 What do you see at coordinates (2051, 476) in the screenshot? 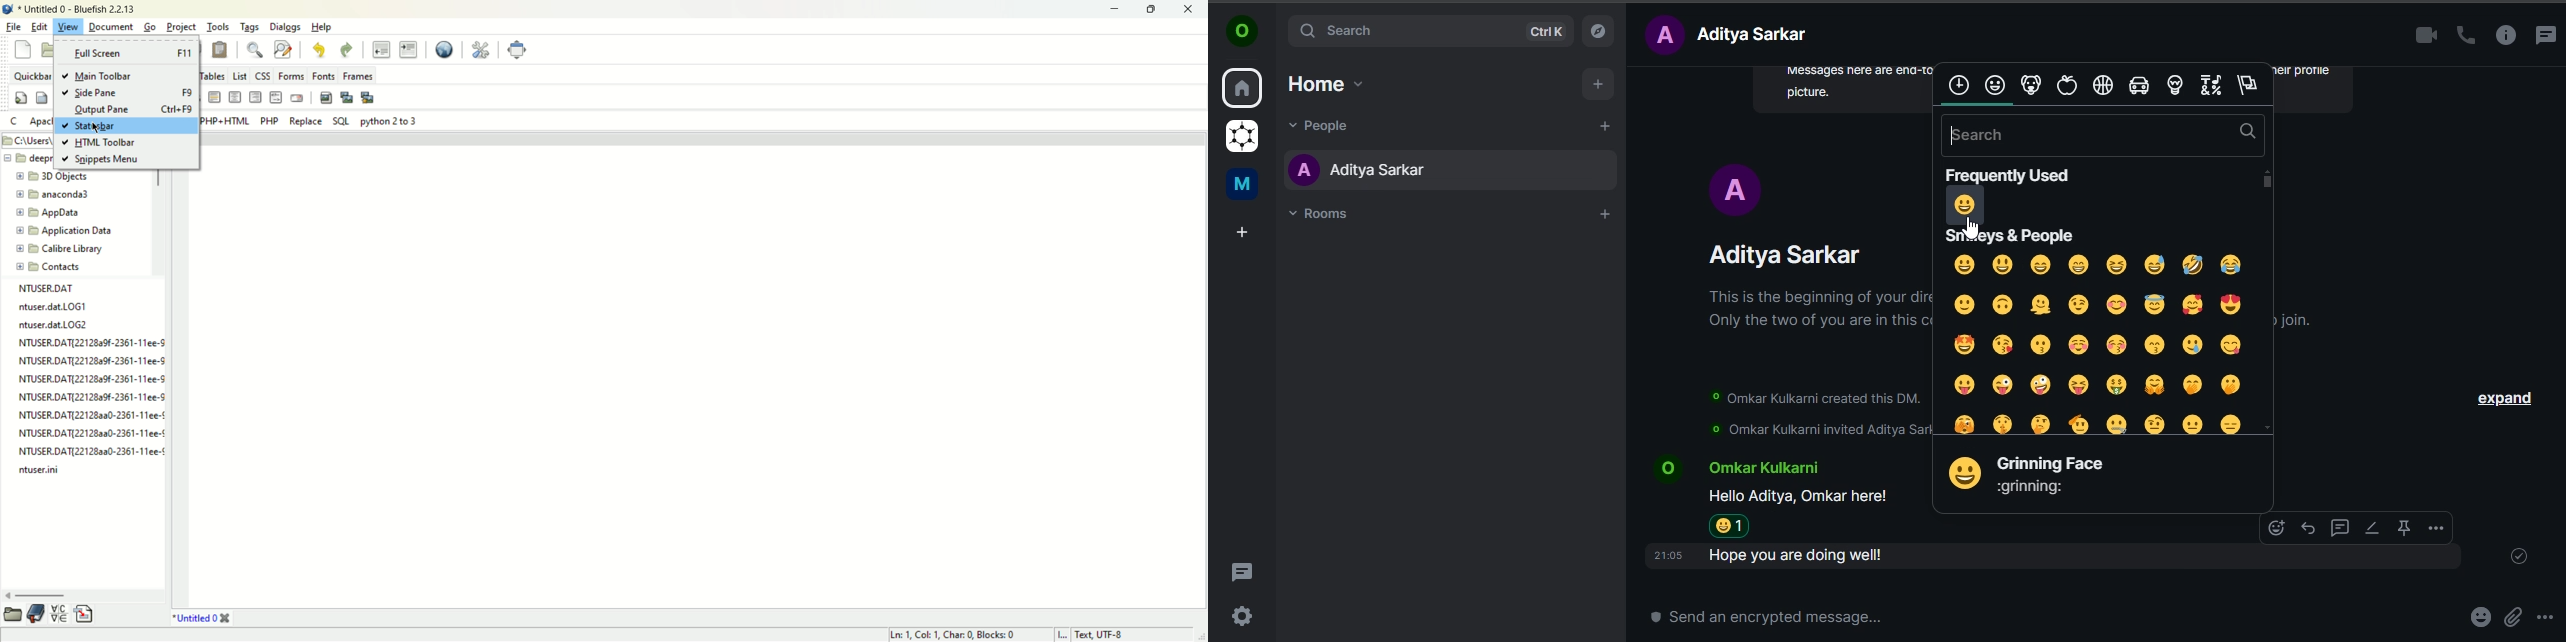
I see `Grinning Face grinning:` at bounding box center [2051, 476].